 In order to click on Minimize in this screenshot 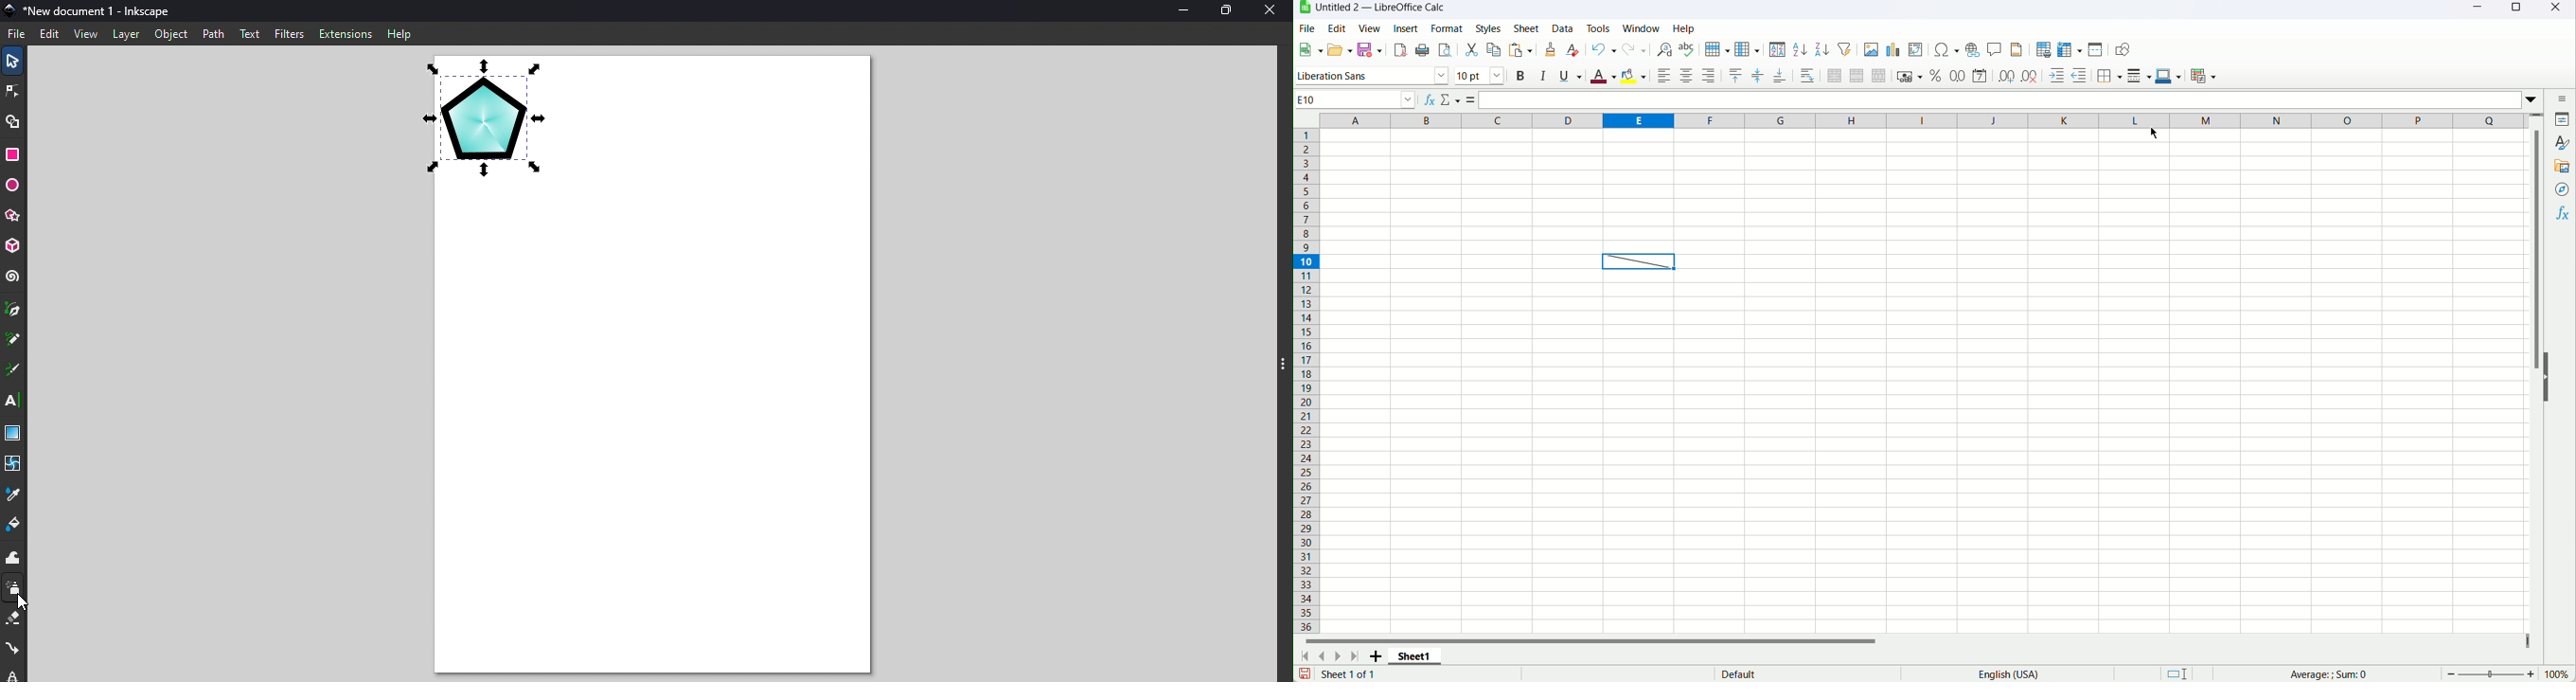, I will do `click(2477, 10)`.